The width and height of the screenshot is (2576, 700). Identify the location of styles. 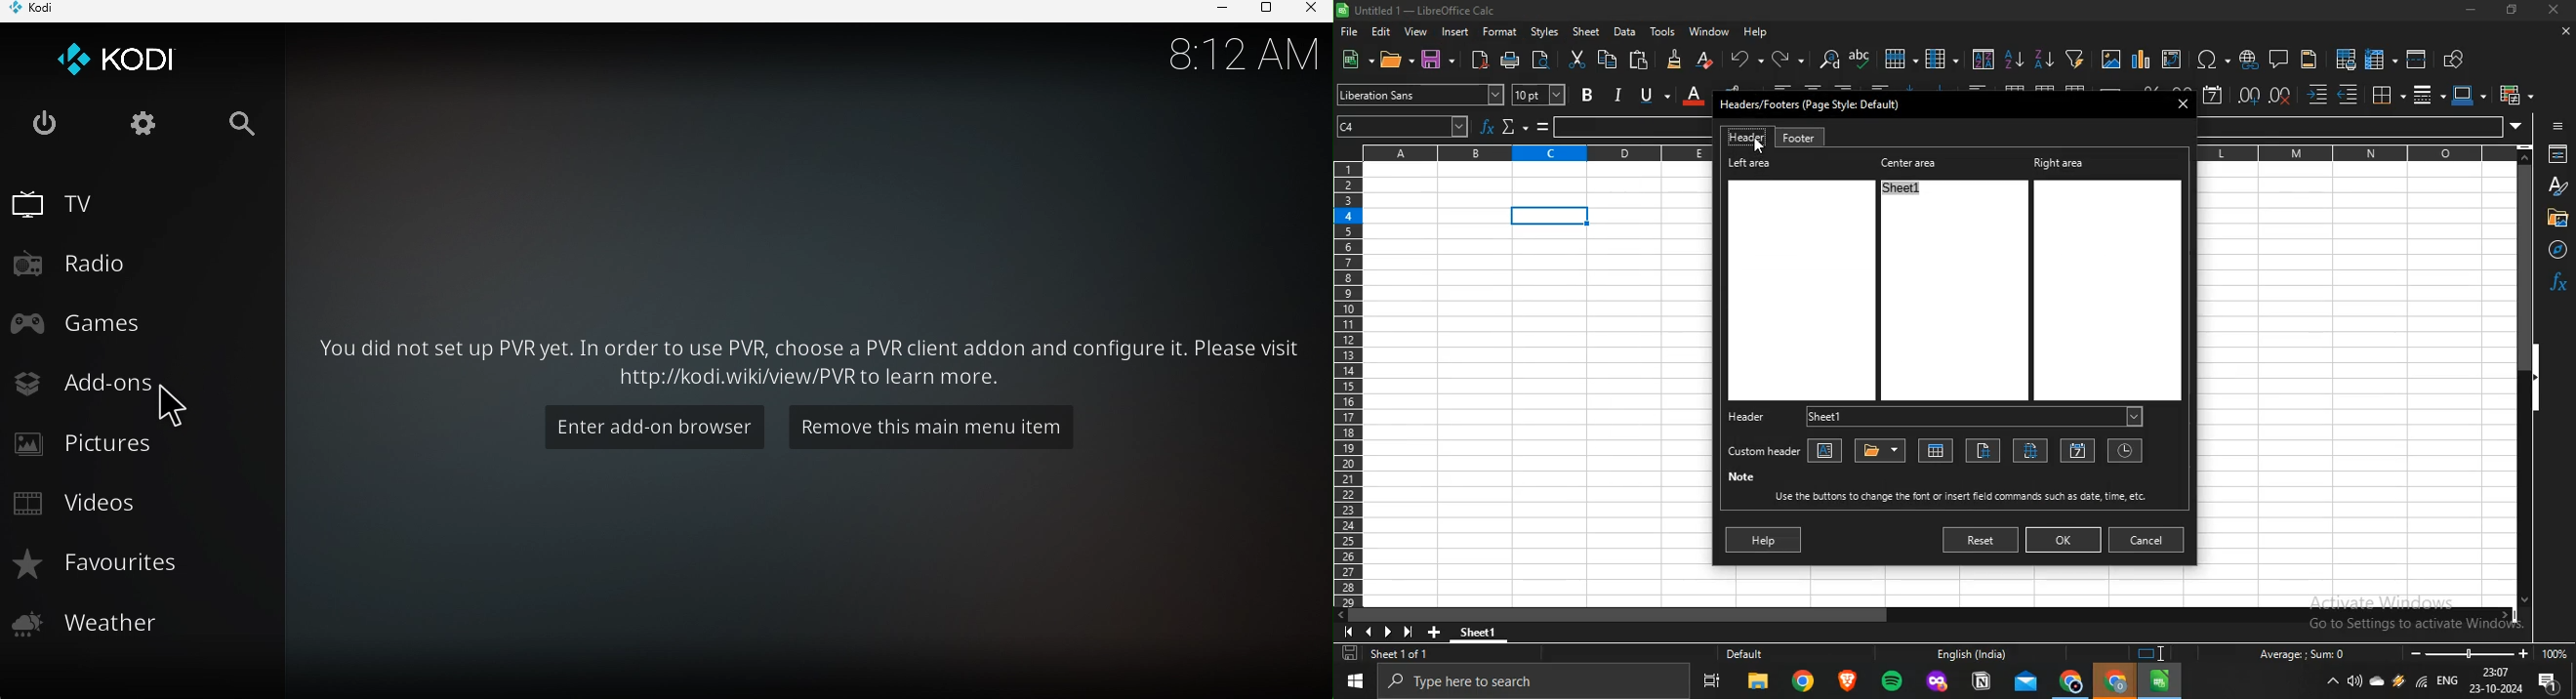
(2555, 186).